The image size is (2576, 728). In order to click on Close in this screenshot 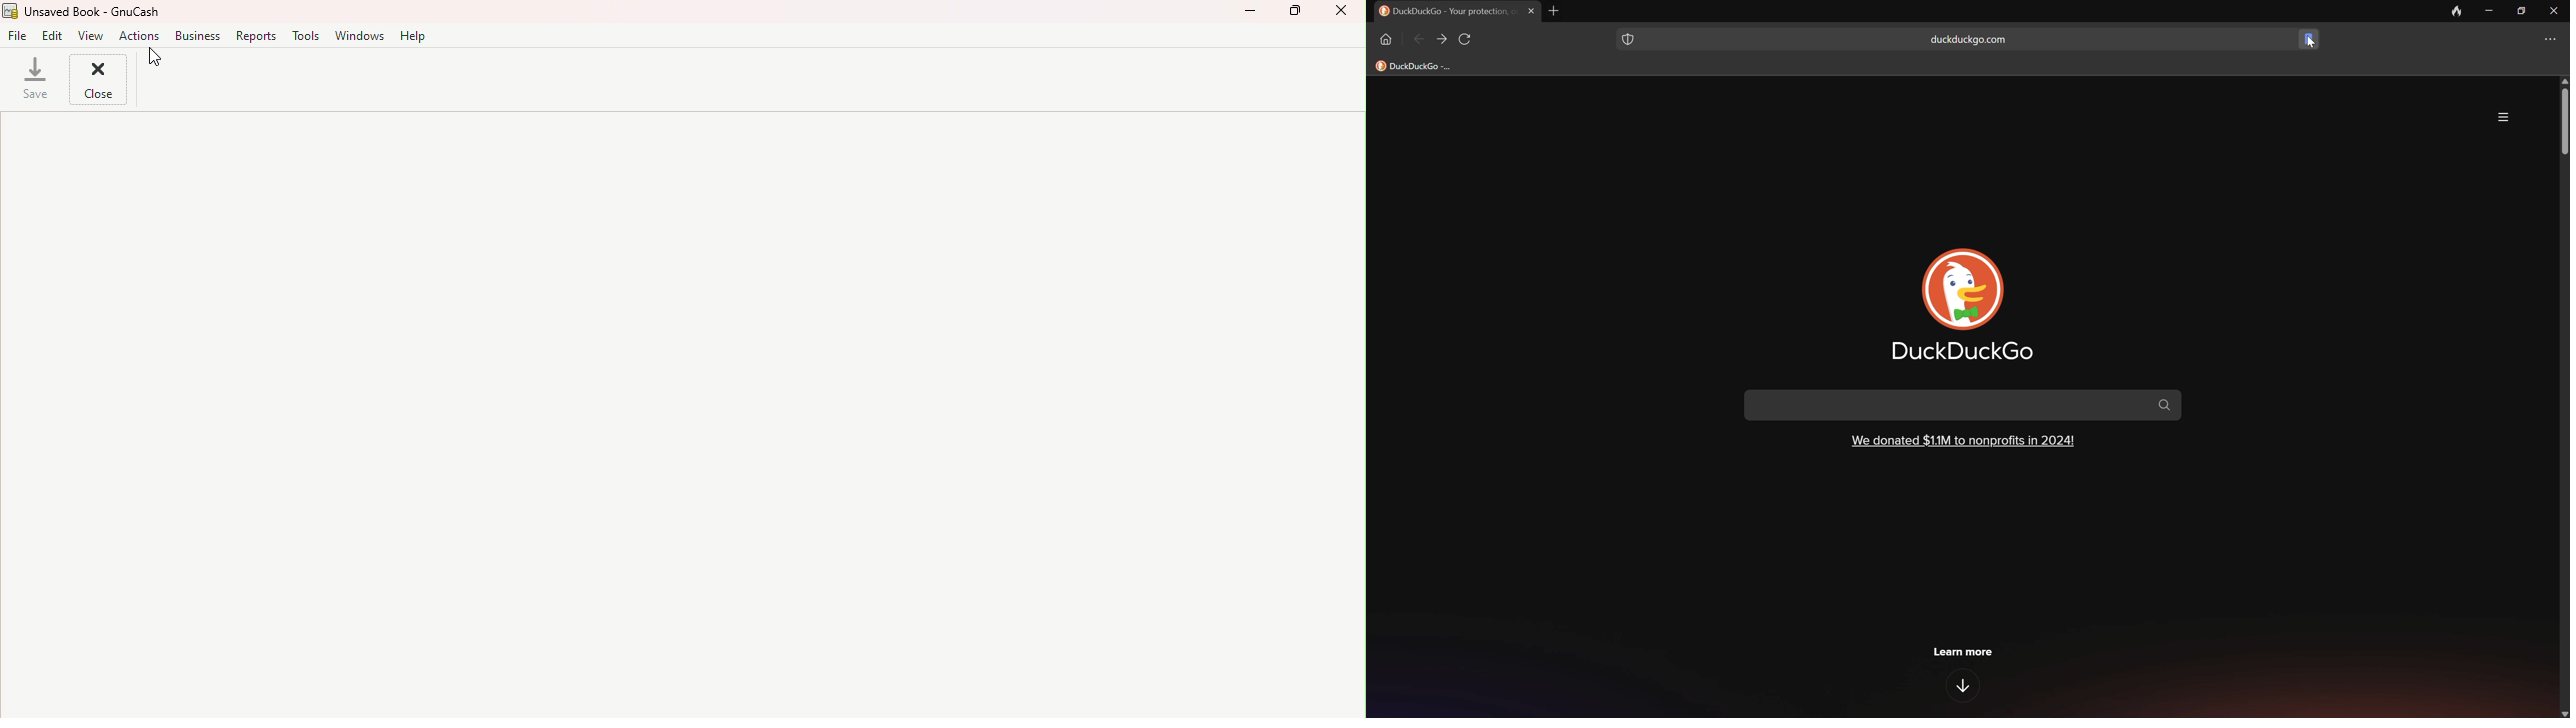, I will do `click(2555, 9)`.